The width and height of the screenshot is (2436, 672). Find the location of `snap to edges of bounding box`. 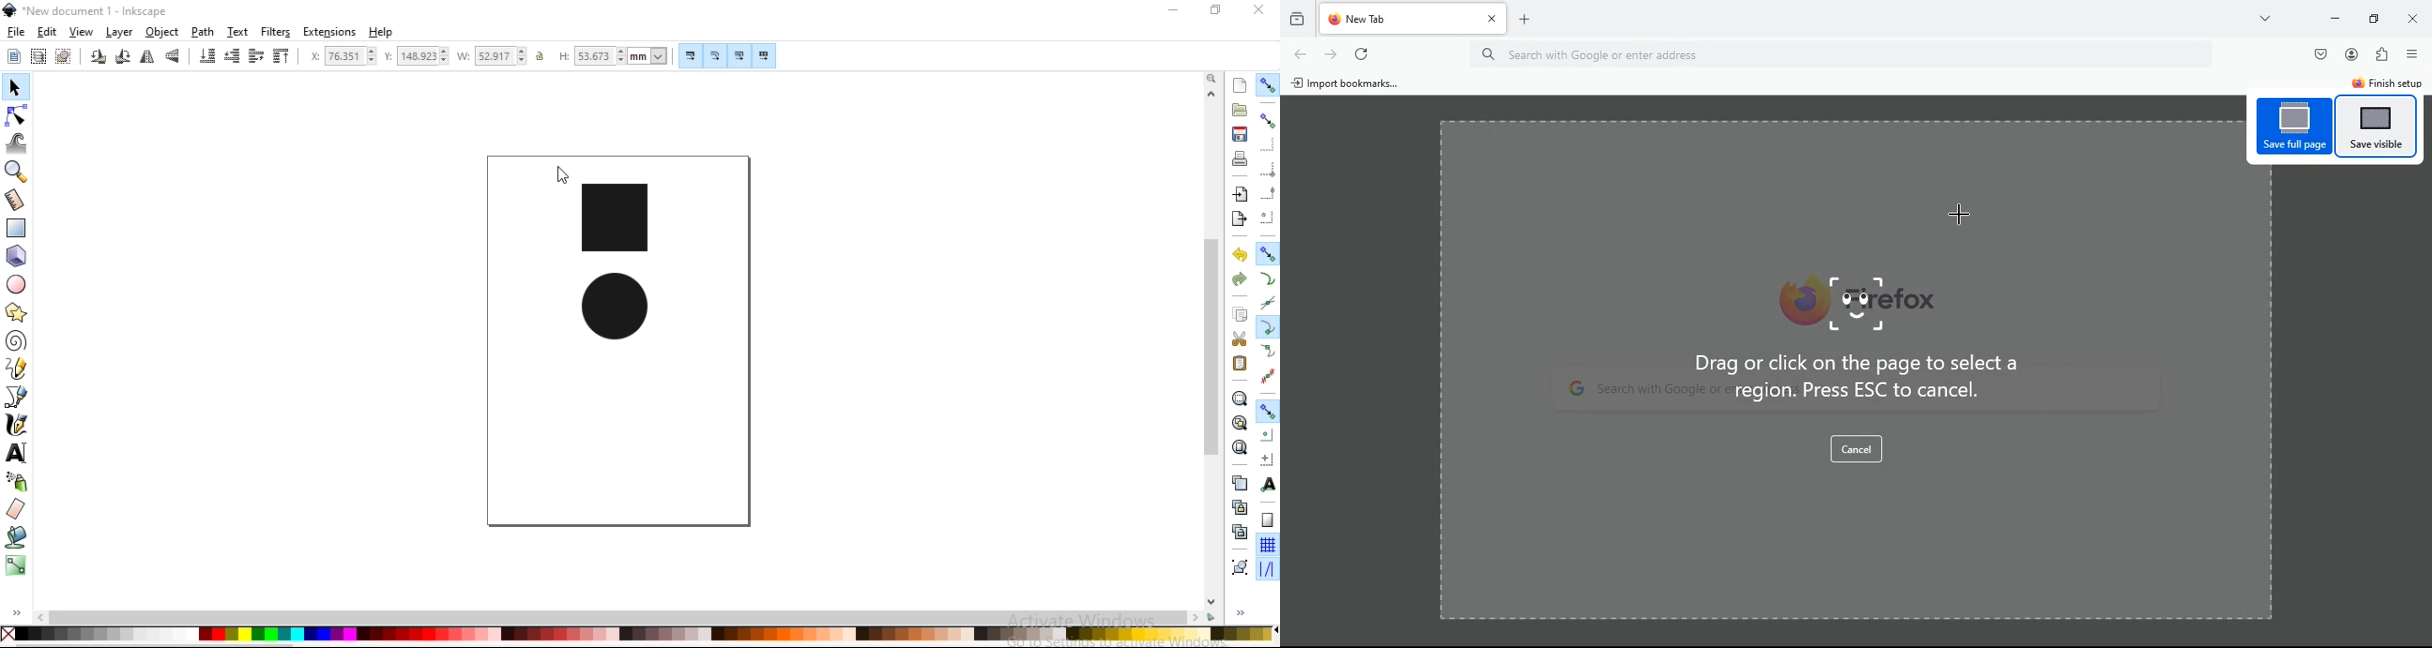

snap to edges of bounding box is located at coordinates (1268, 146).